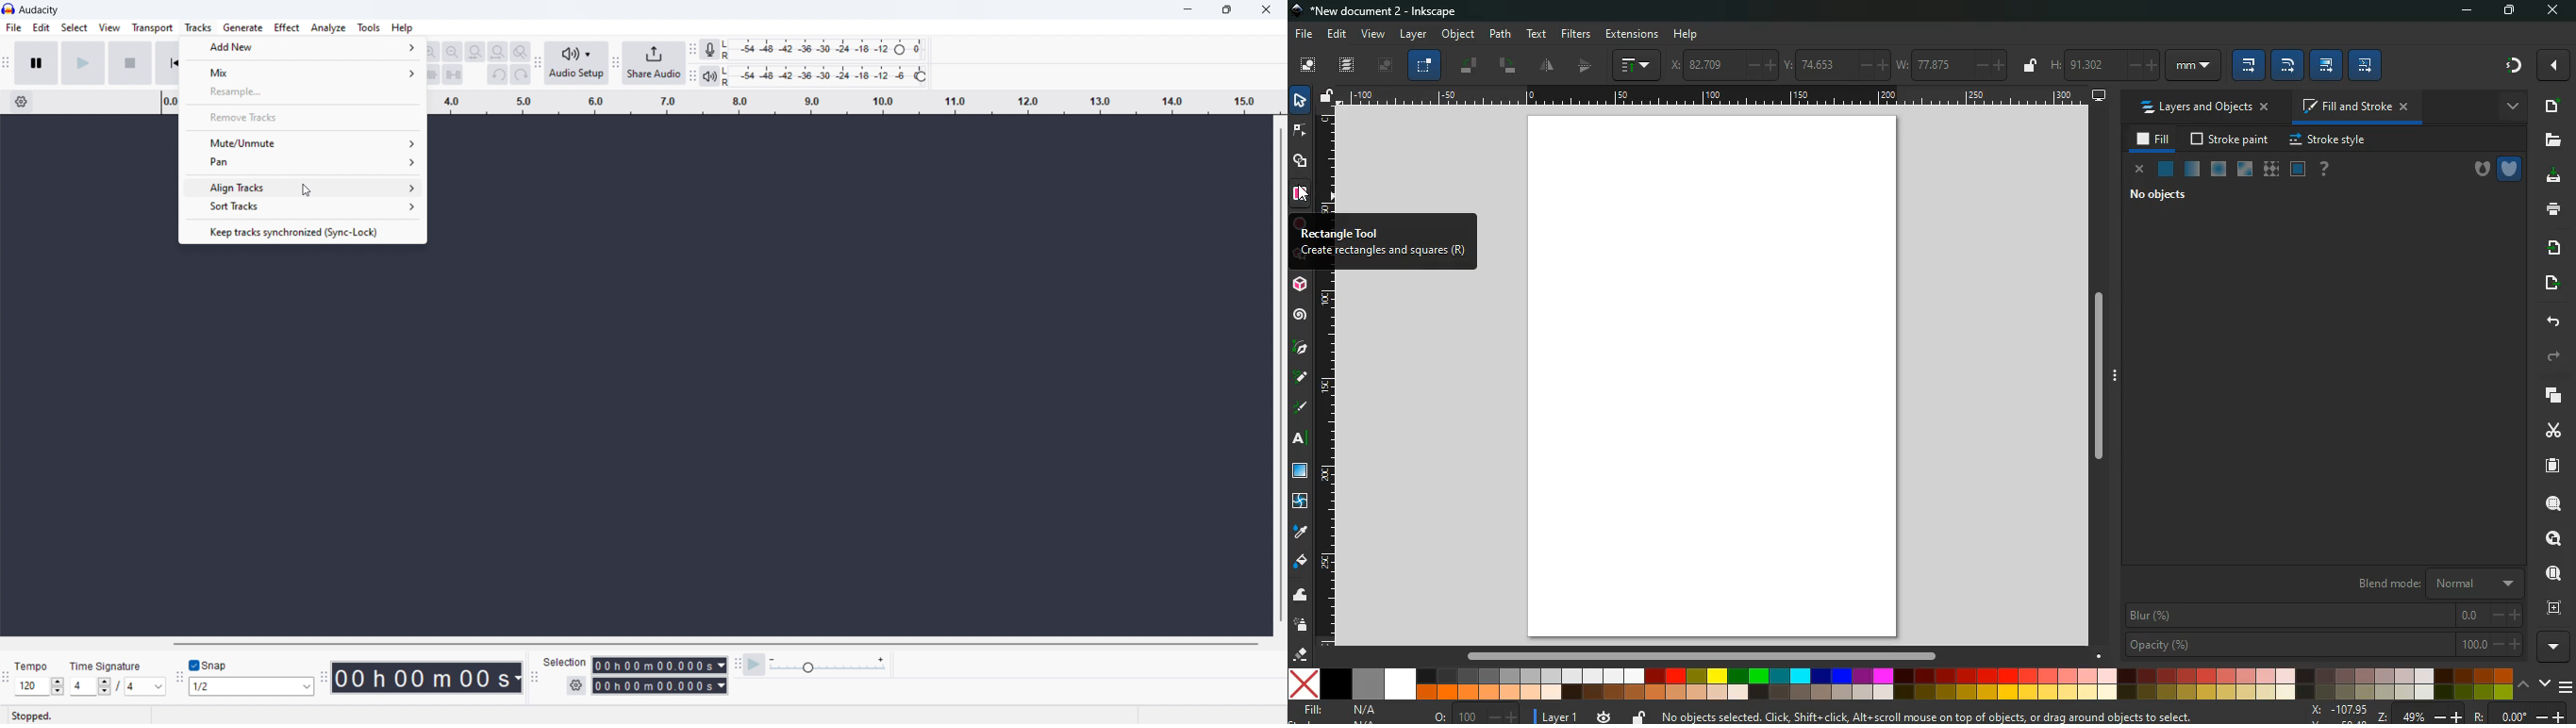  I want to click on cursor, so click(305, 188).